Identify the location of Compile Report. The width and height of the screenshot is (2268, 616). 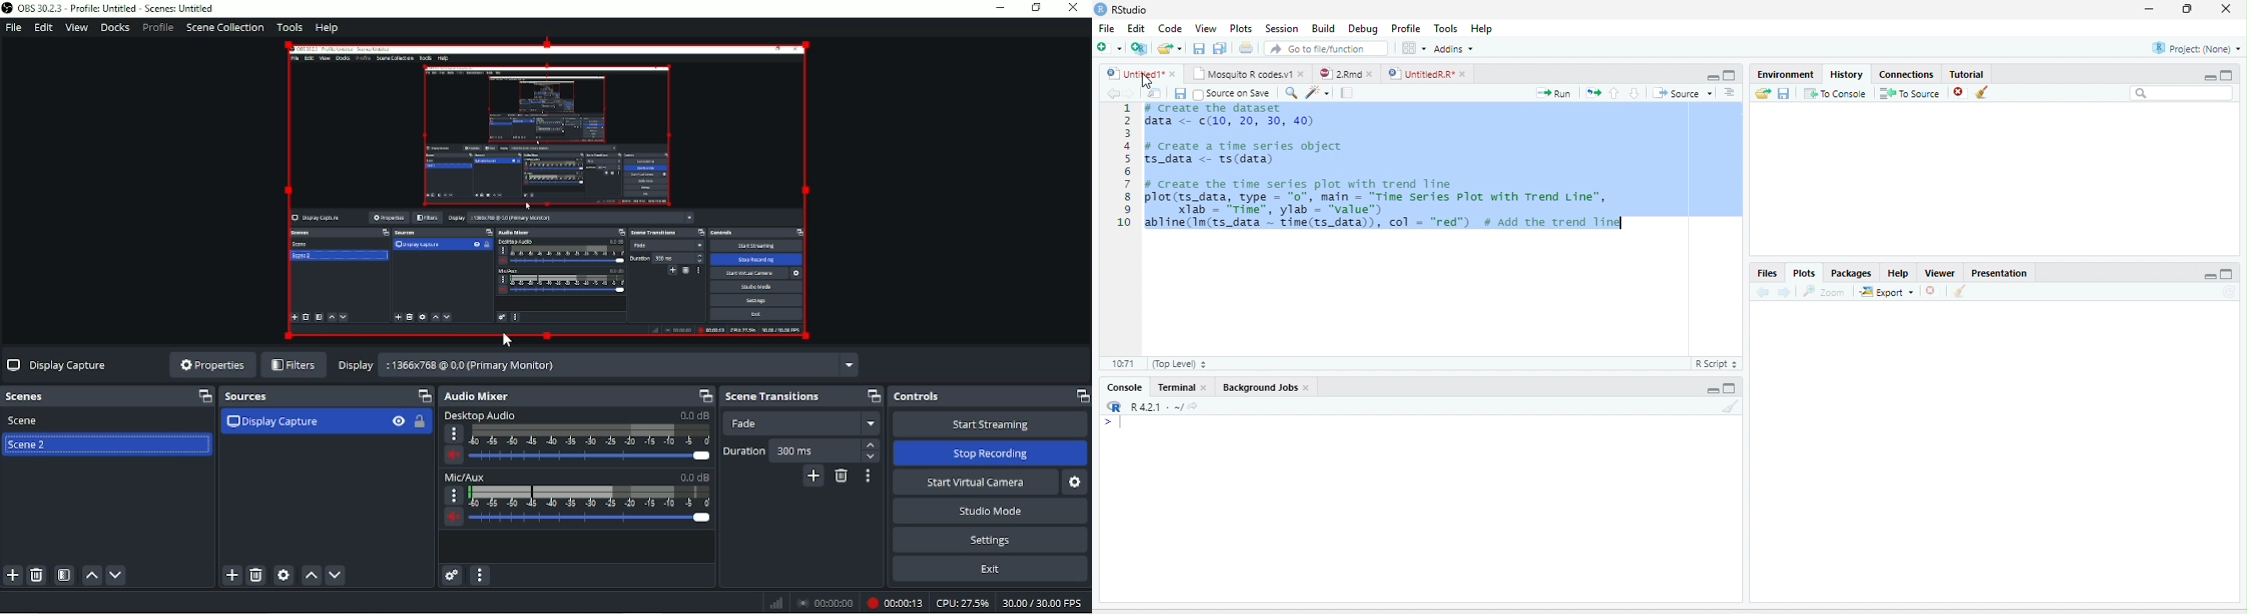
(1347, 93).